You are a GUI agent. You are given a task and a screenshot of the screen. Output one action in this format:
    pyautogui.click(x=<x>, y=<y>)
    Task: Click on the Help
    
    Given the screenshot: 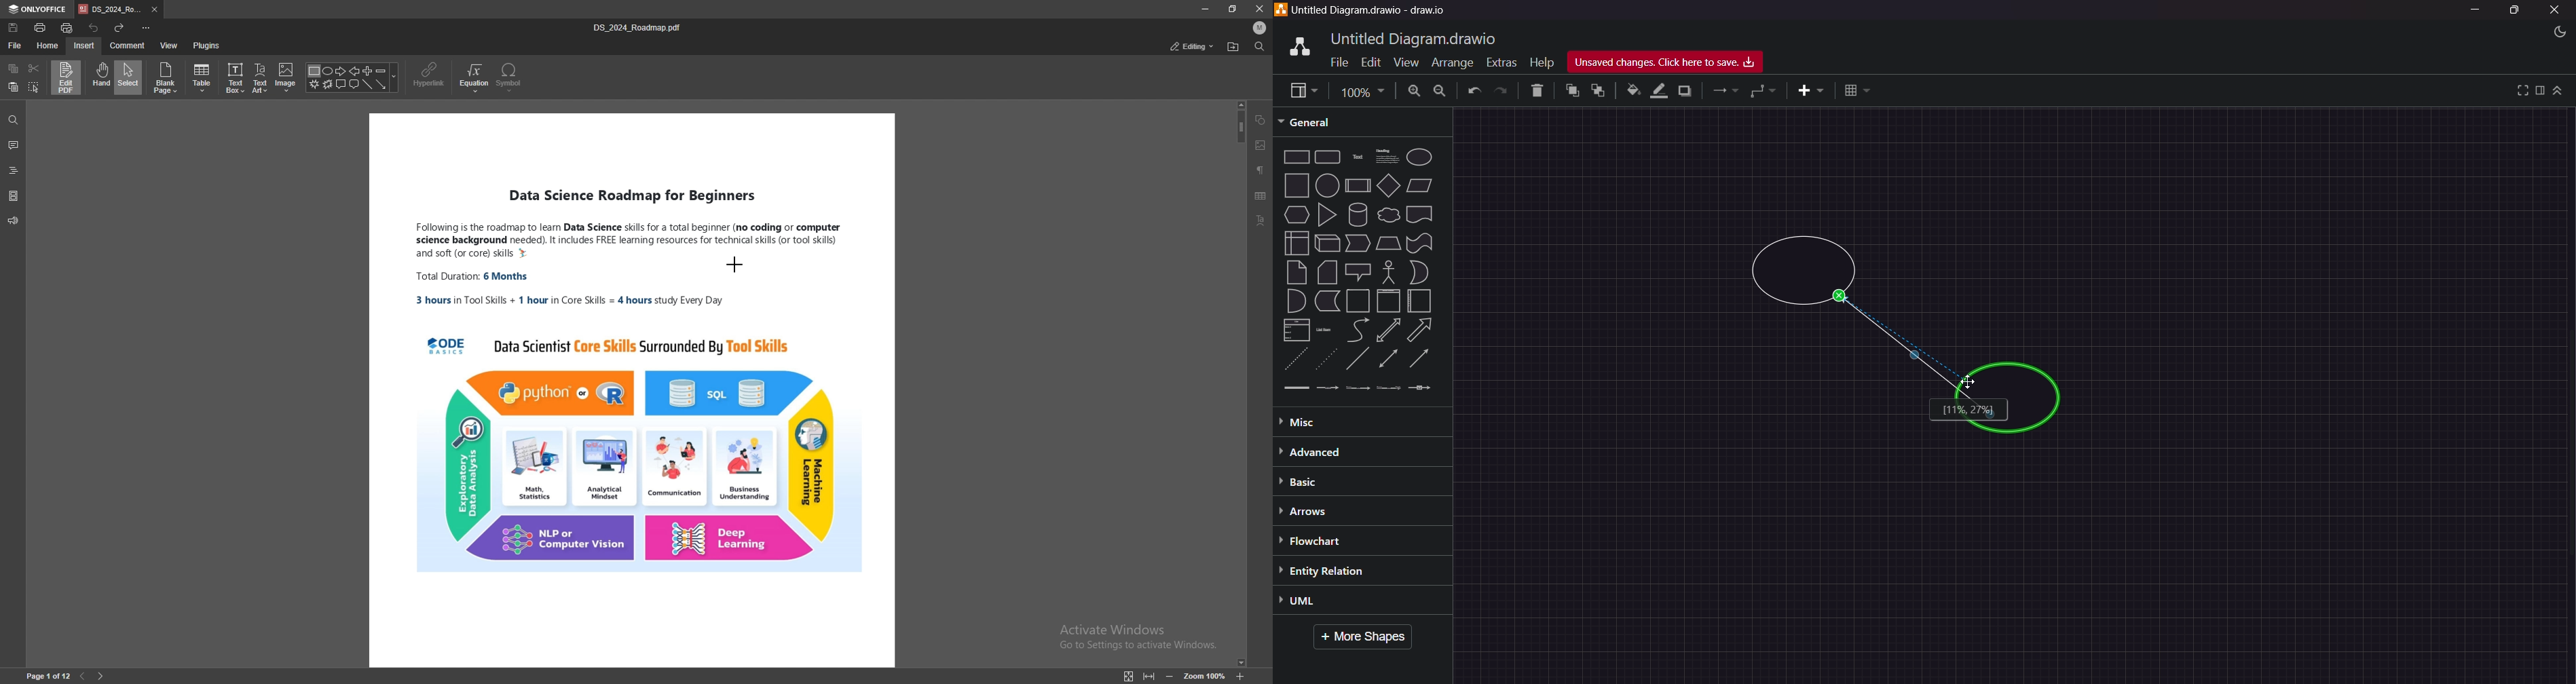 What is the action you would take?
    pyautogui.click(x=1542, y=60)
    